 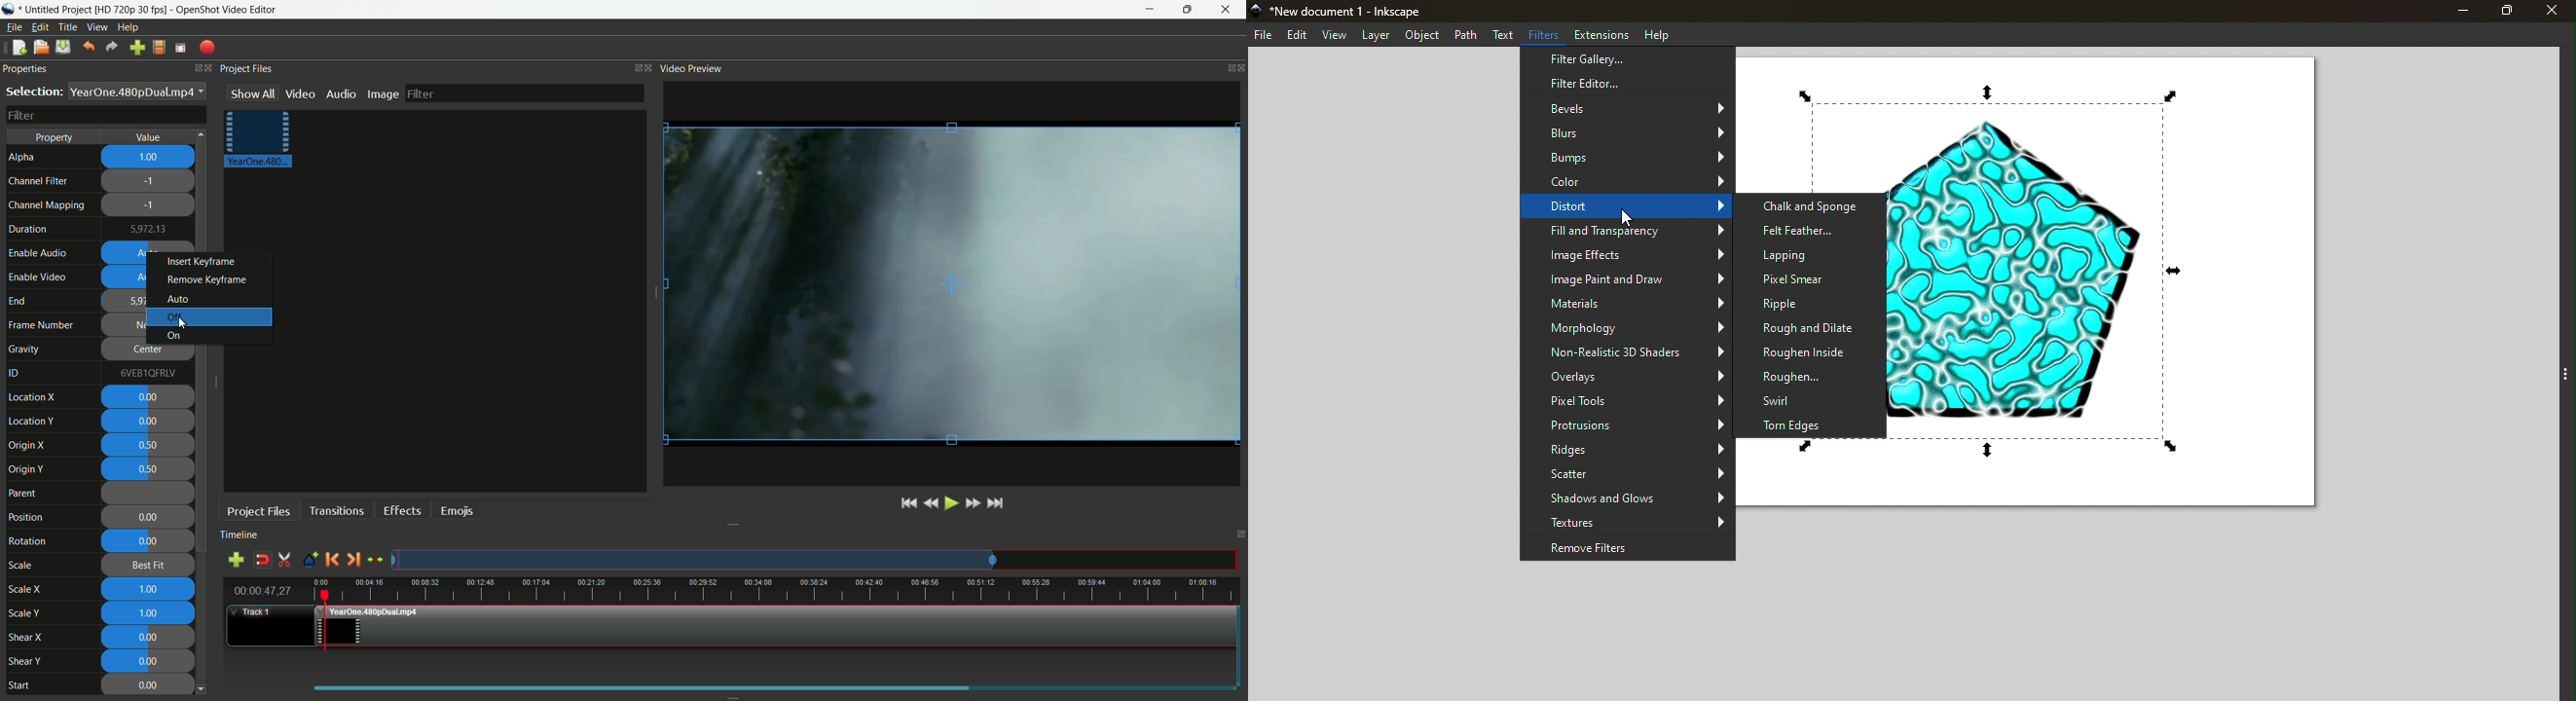 What do you see at coordinates (1627, 498) in the screenshot?
I see `Shadows and Glows` at bounding box center [1627, 498].